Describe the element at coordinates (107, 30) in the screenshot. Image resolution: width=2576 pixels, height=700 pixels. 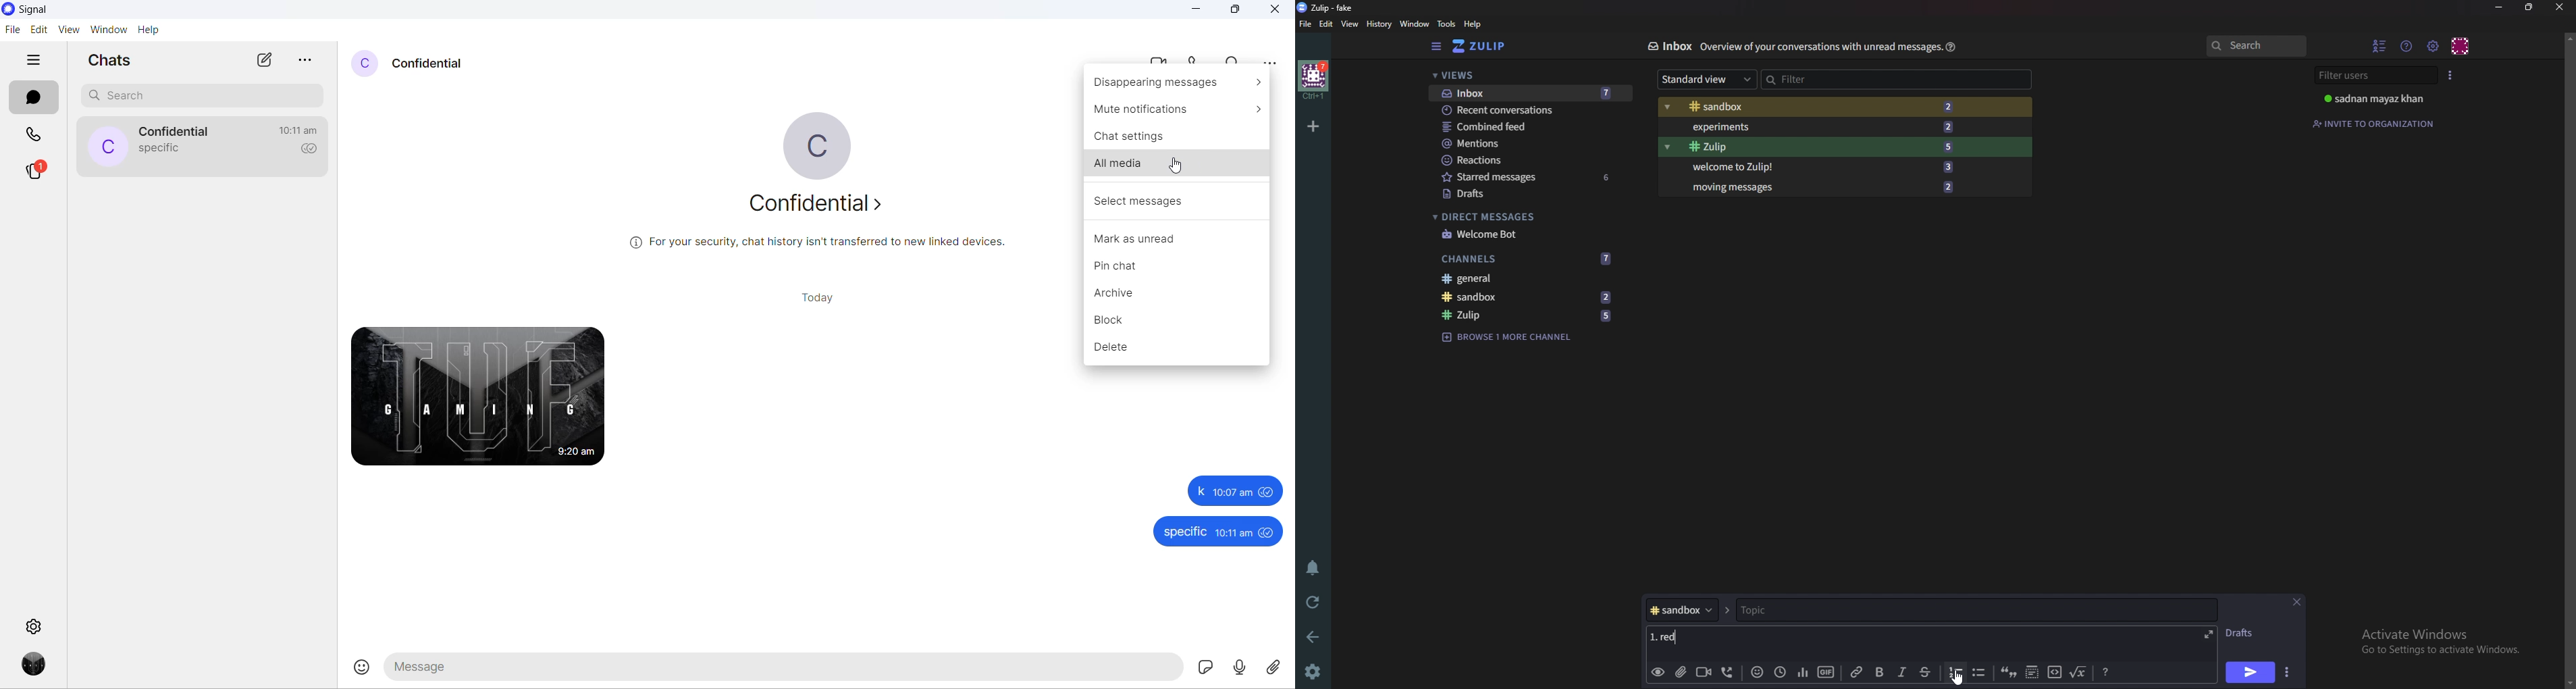
I see `window` at that location.